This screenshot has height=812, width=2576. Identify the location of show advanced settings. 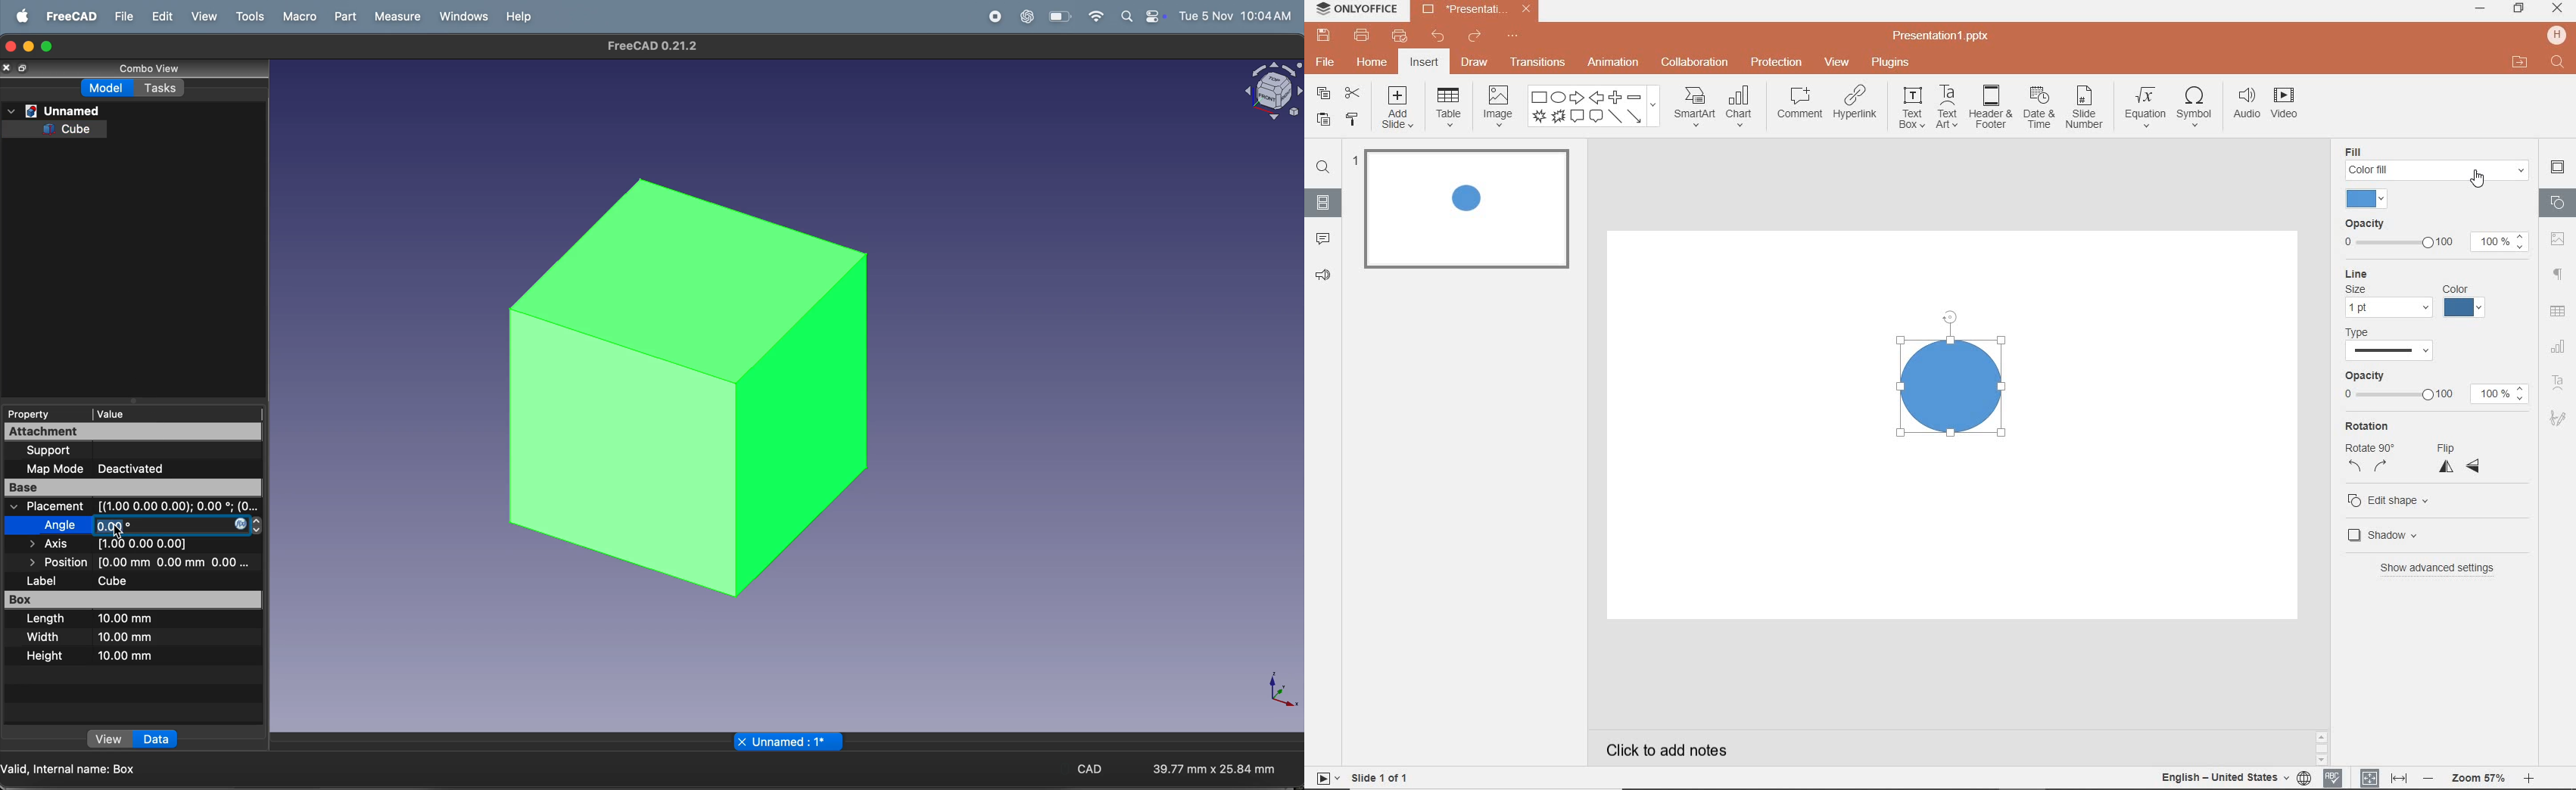
(2434, 567).